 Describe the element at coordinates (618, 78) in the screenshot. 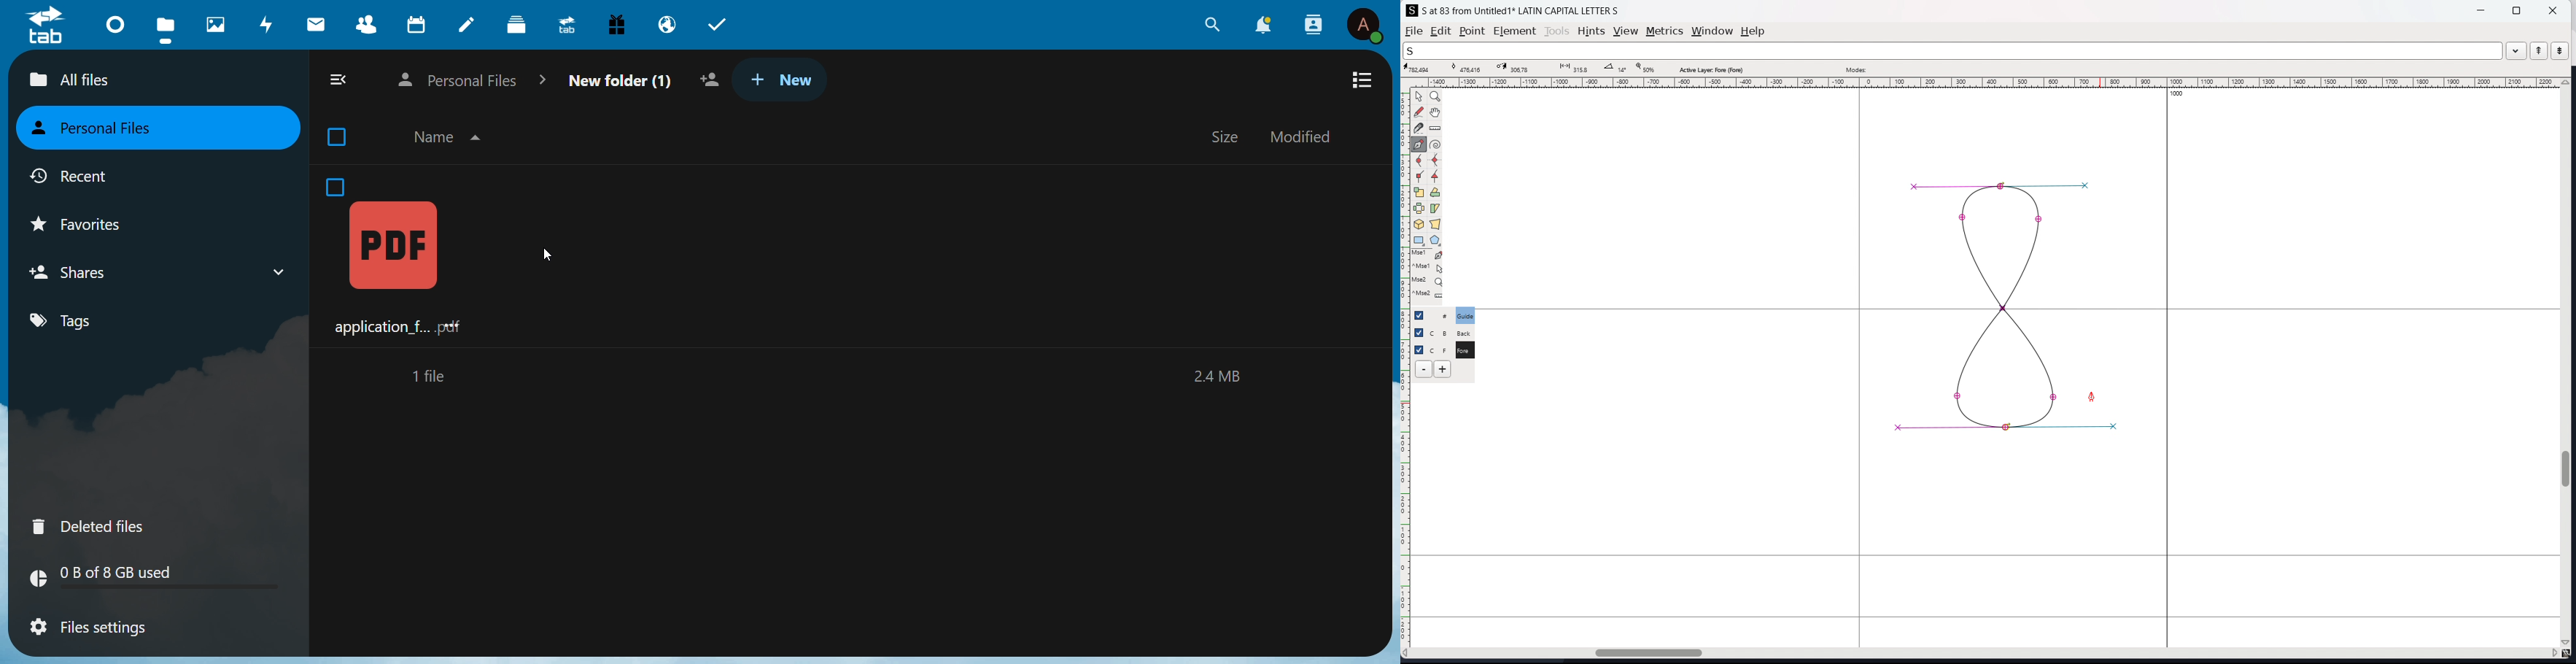

I see `new folder 1` at that location.